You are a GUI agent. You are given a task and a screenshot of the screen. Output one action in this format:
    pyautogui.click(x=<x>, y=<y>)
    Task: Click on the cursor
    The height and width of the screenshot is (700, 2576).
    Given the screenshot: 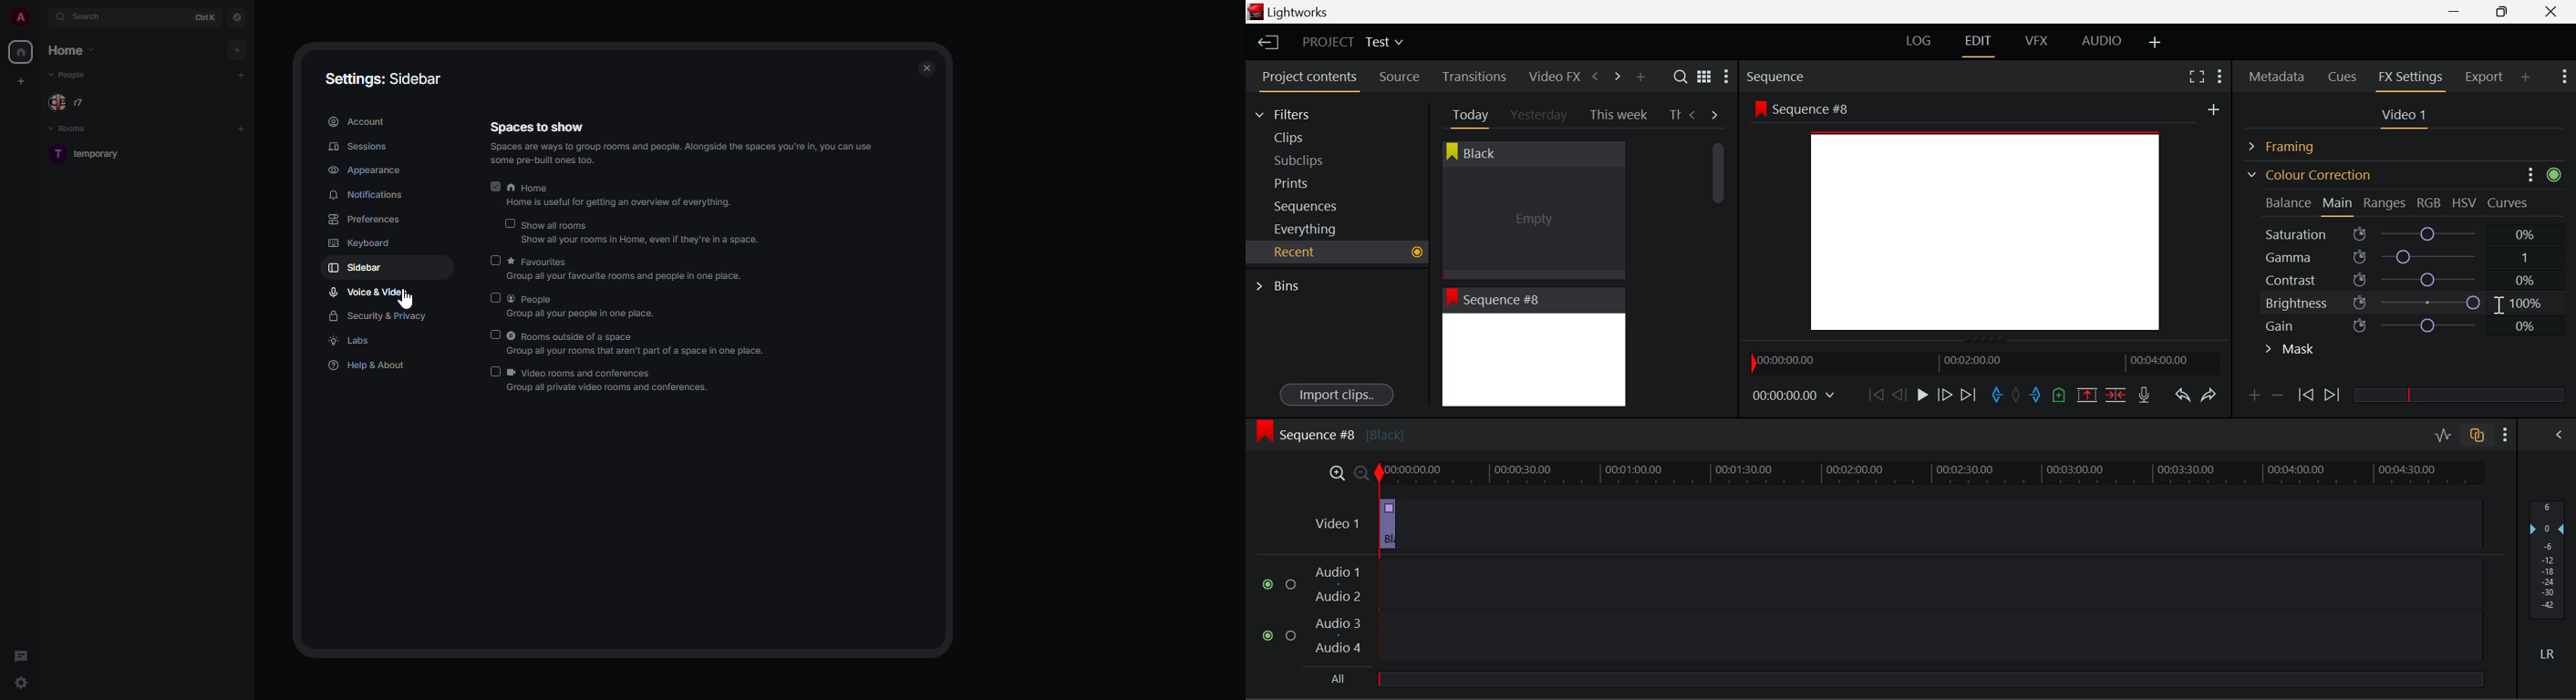 What is the action you would take?
    pyautogui.click(x=406, y=300)
    